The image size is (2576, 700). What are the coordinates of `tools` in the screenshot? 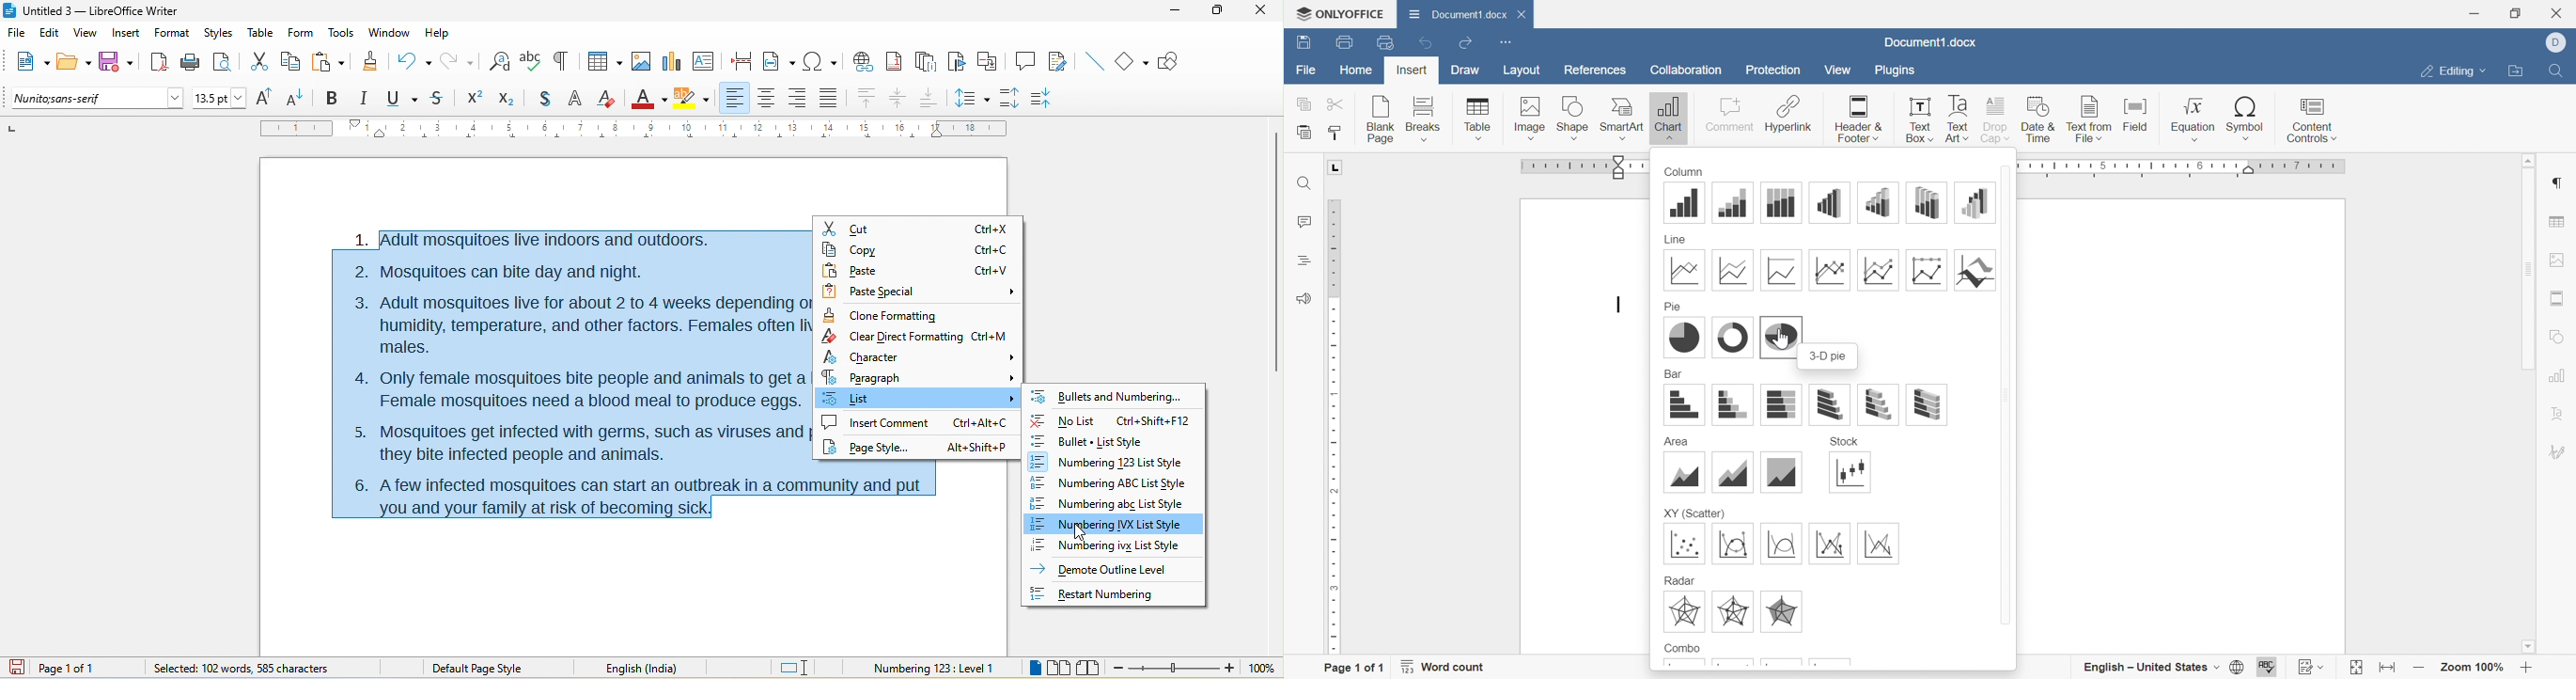 It's located at (343, 34).